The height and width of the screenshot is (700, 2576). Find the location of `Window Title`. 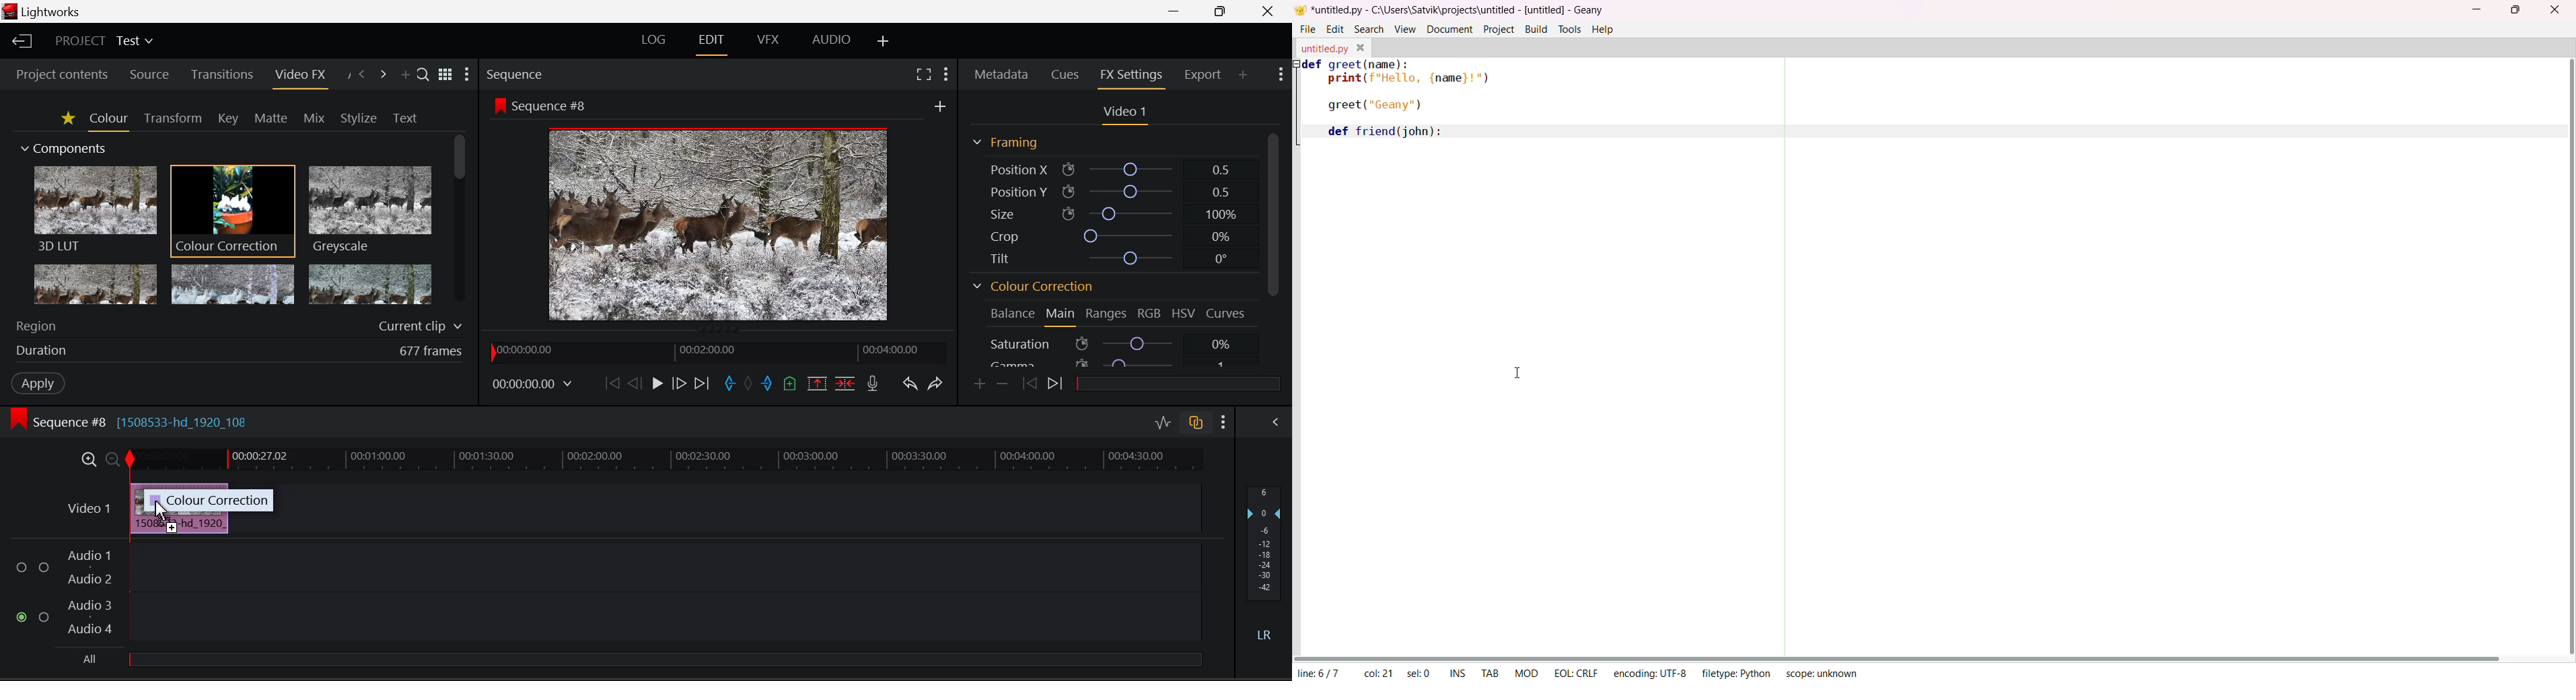

Window Title is located at coordinates (46, 11).